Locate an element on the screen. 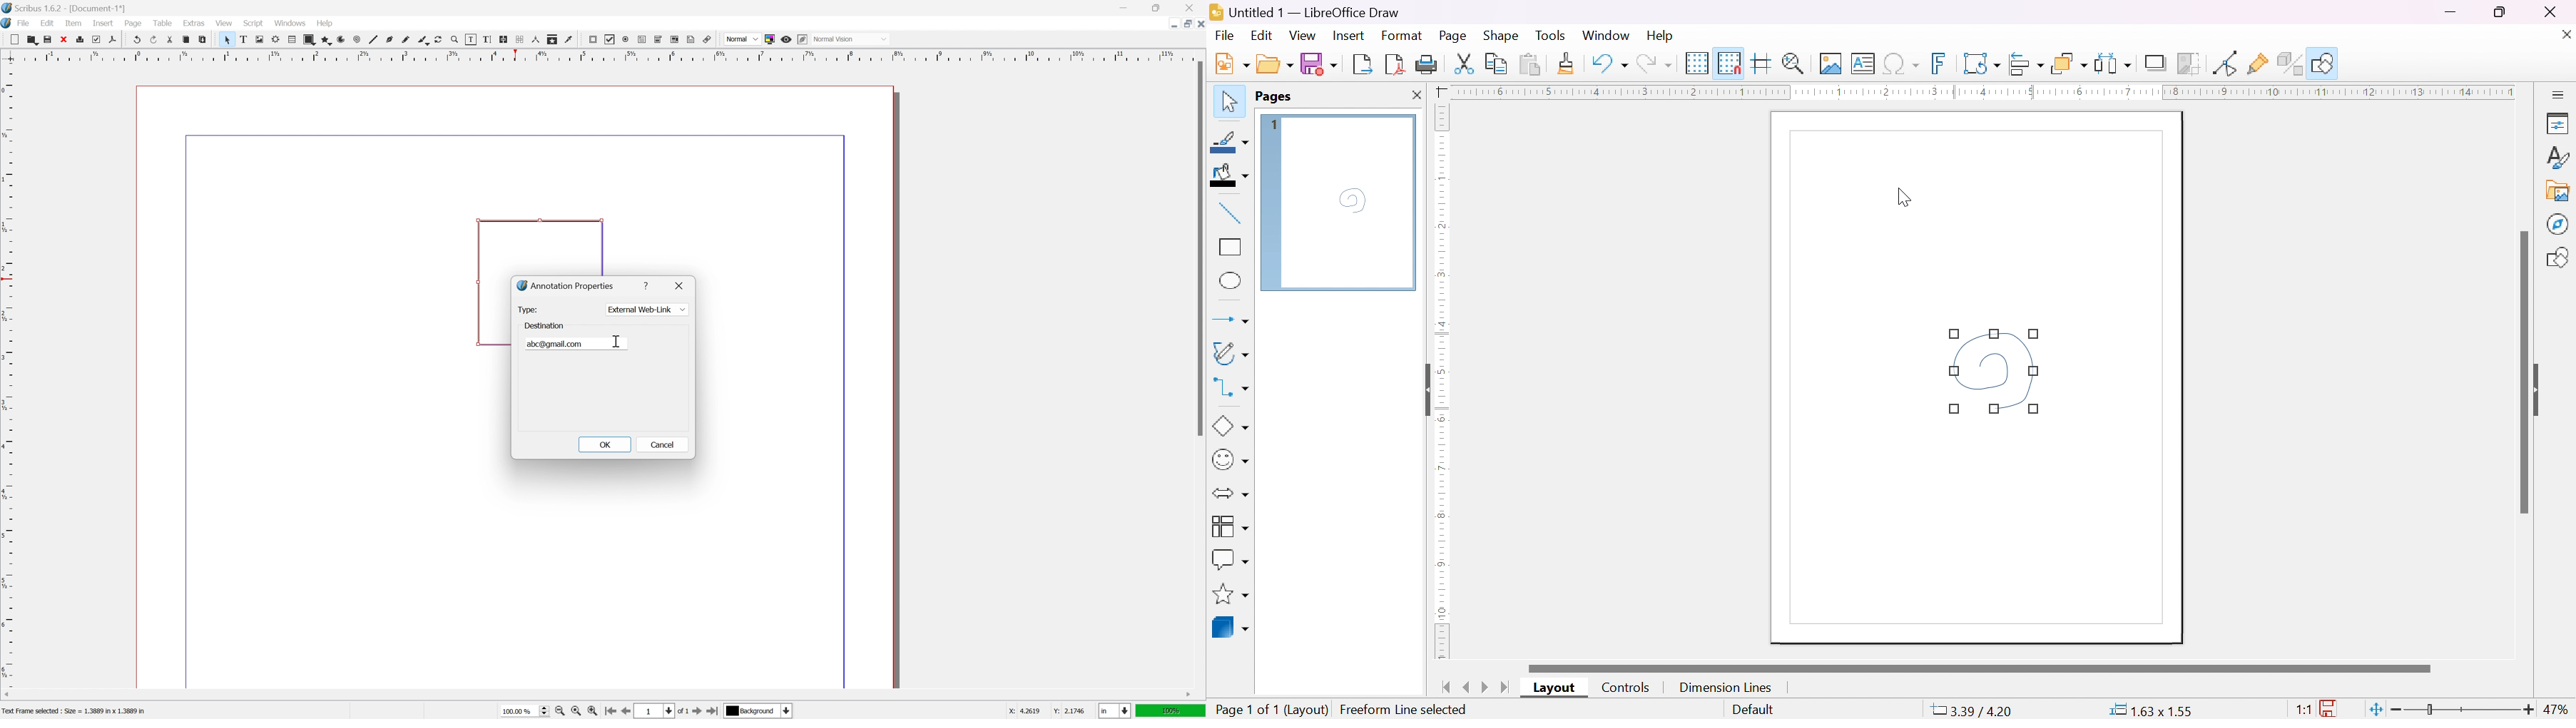 This screenshot has width=2576, height=728.  is located at coordinates (1226, 36).